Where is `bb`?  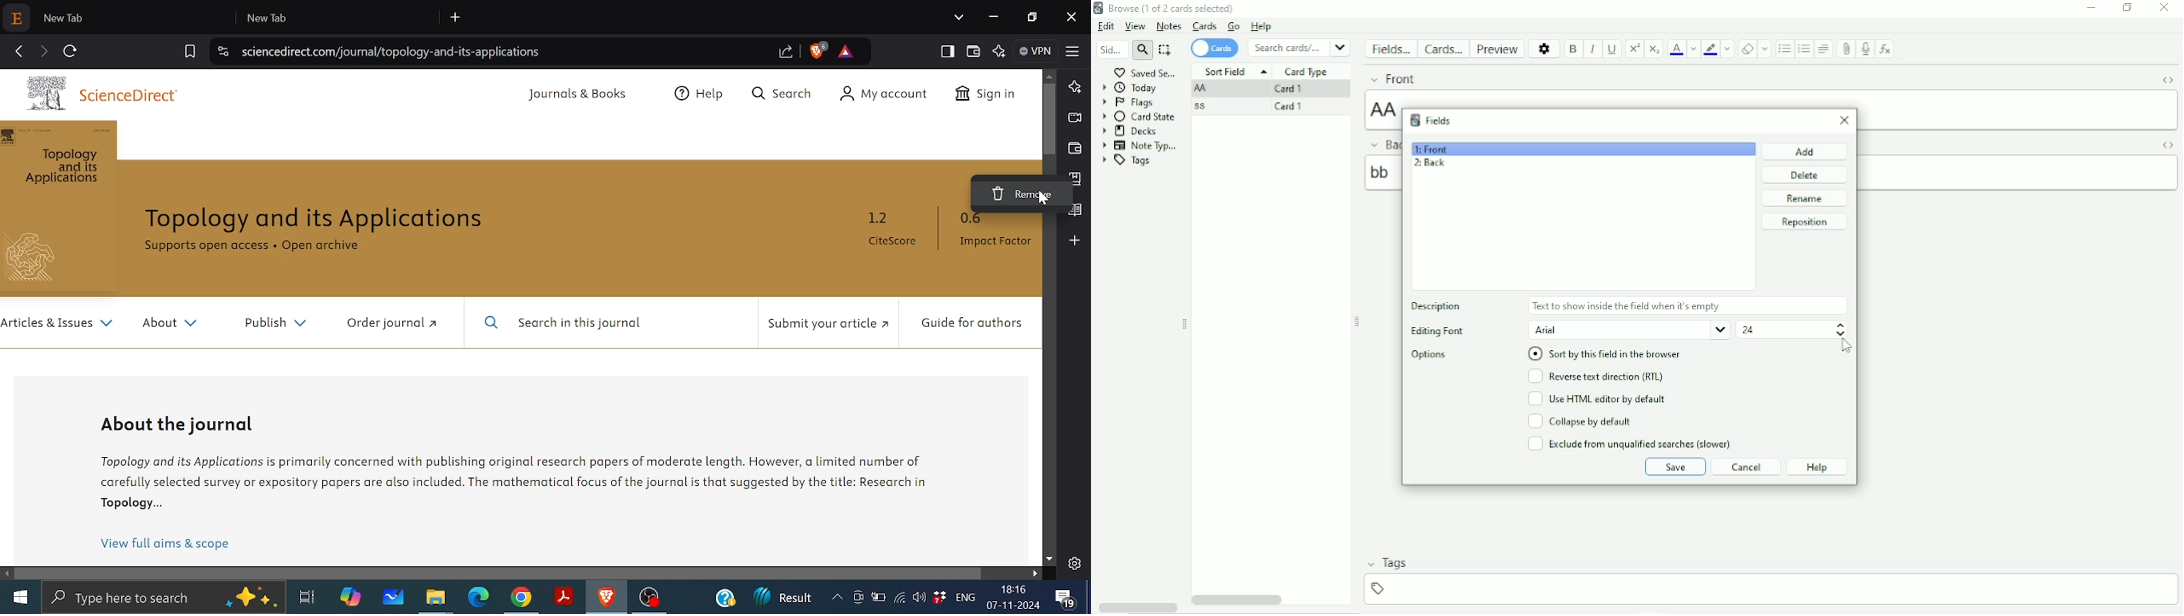
bb is located at coordinates (2018, 173).